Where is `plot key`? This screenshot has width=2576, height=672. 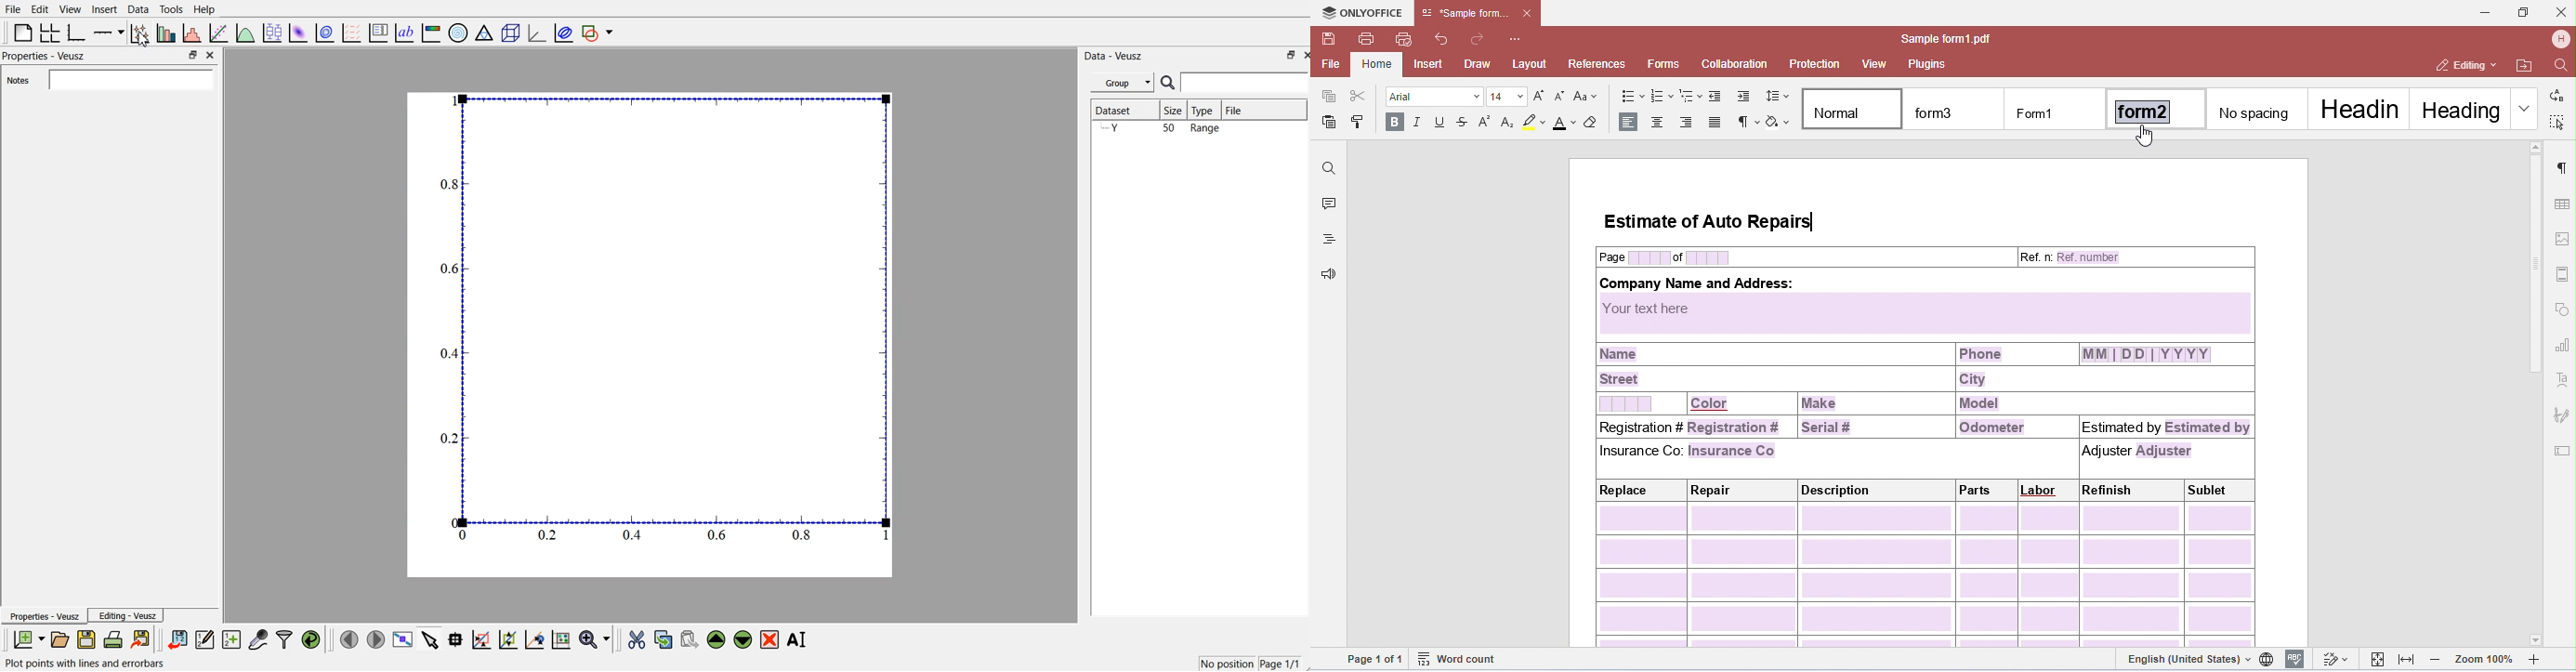
plot key is located at coordinates (378, 31).